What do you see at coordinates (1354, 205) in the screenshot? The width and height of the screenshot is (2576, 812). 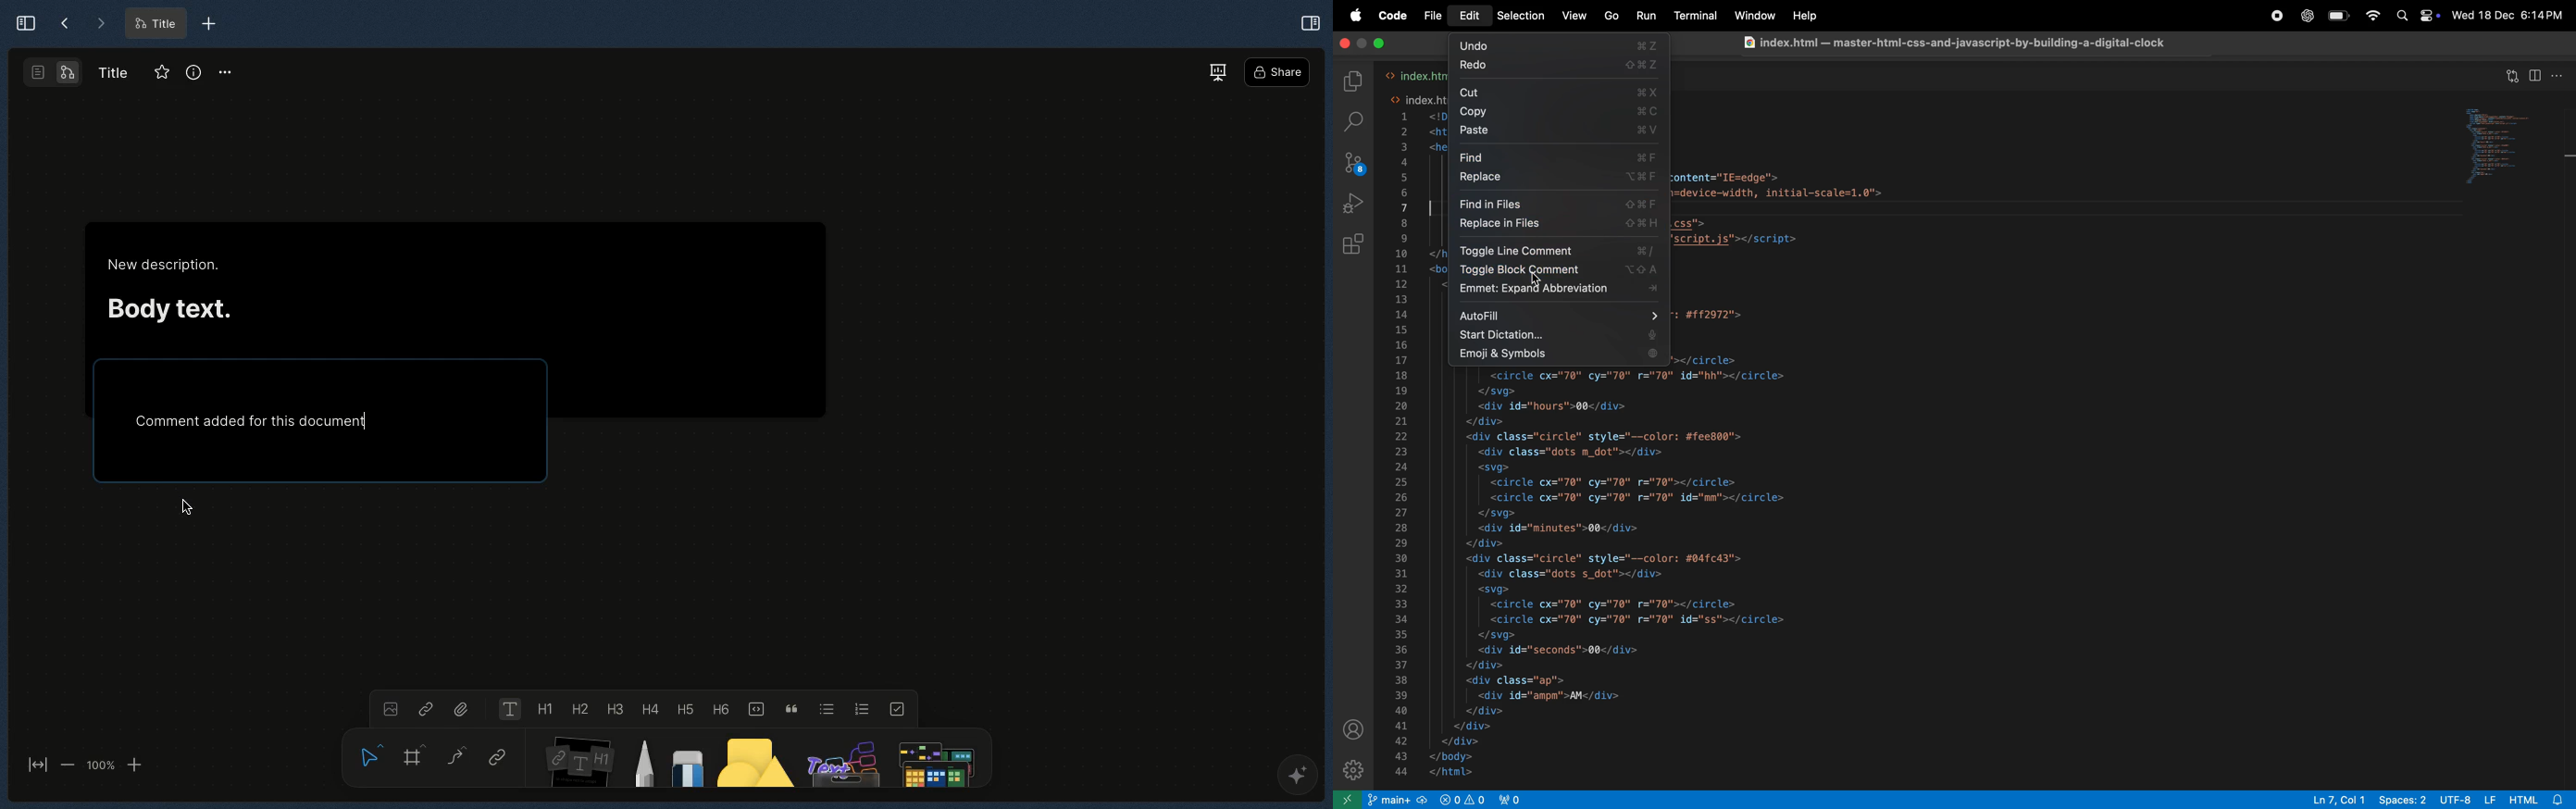 I see `run debug` at bounding box center [1354, 205].